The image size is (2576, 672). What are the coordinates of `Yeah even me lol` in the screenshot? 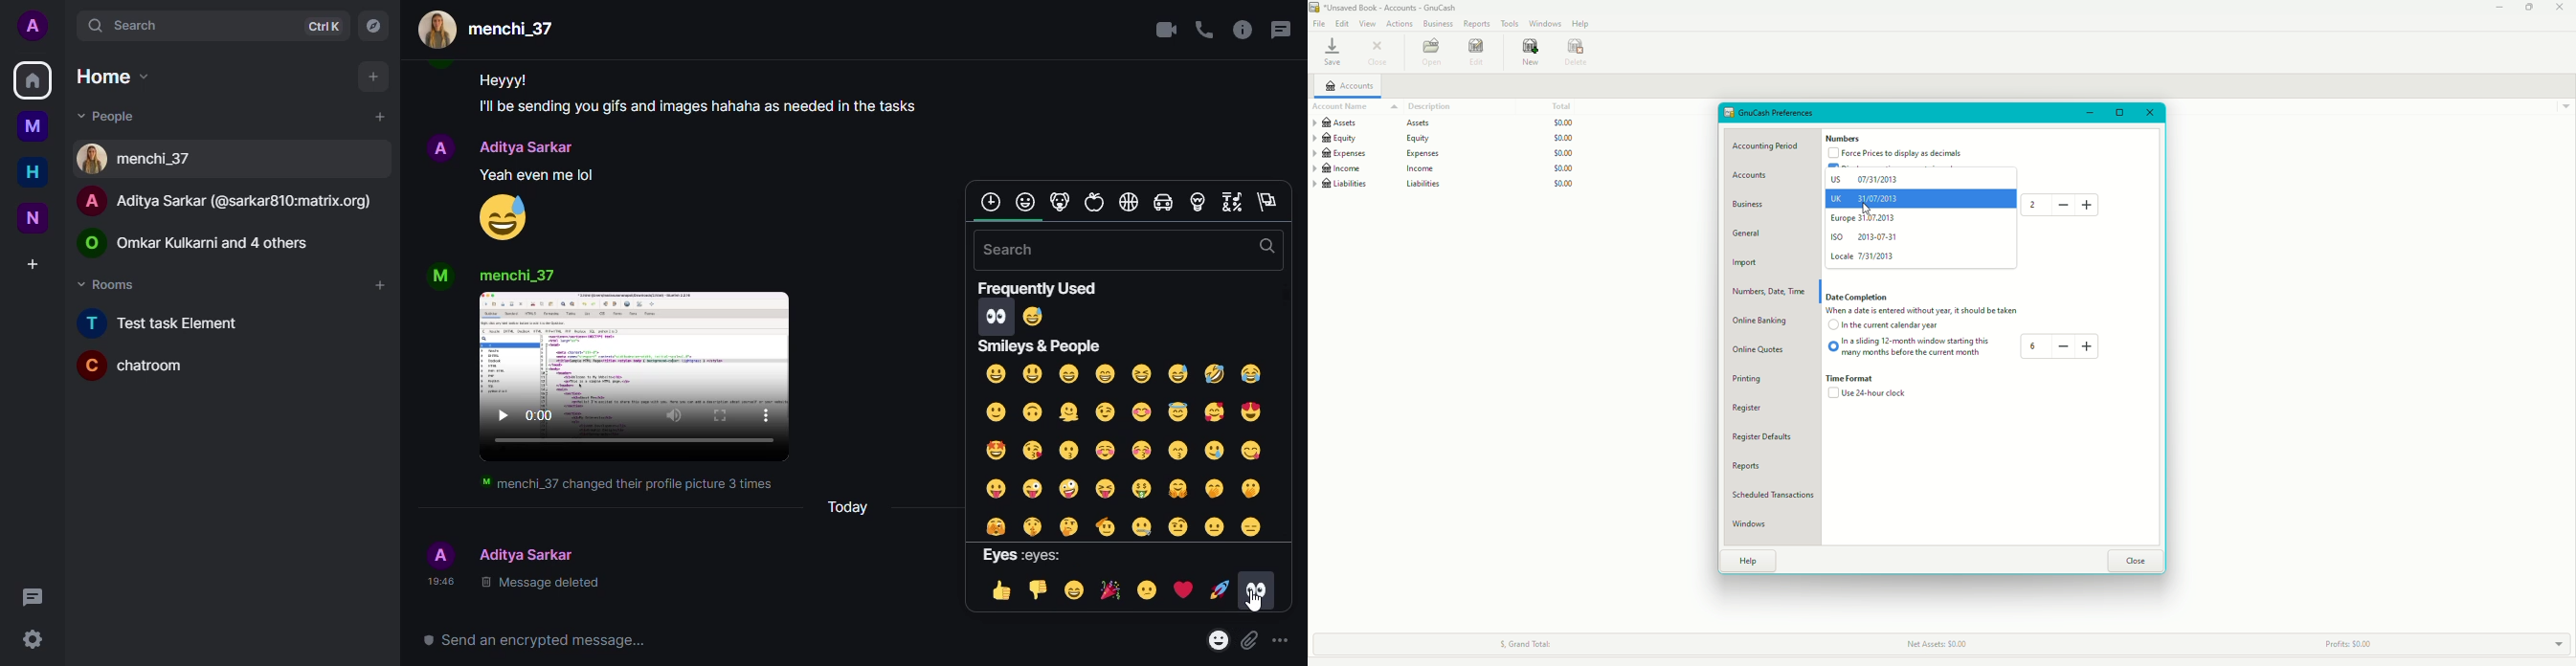 It's located at (526, 174).